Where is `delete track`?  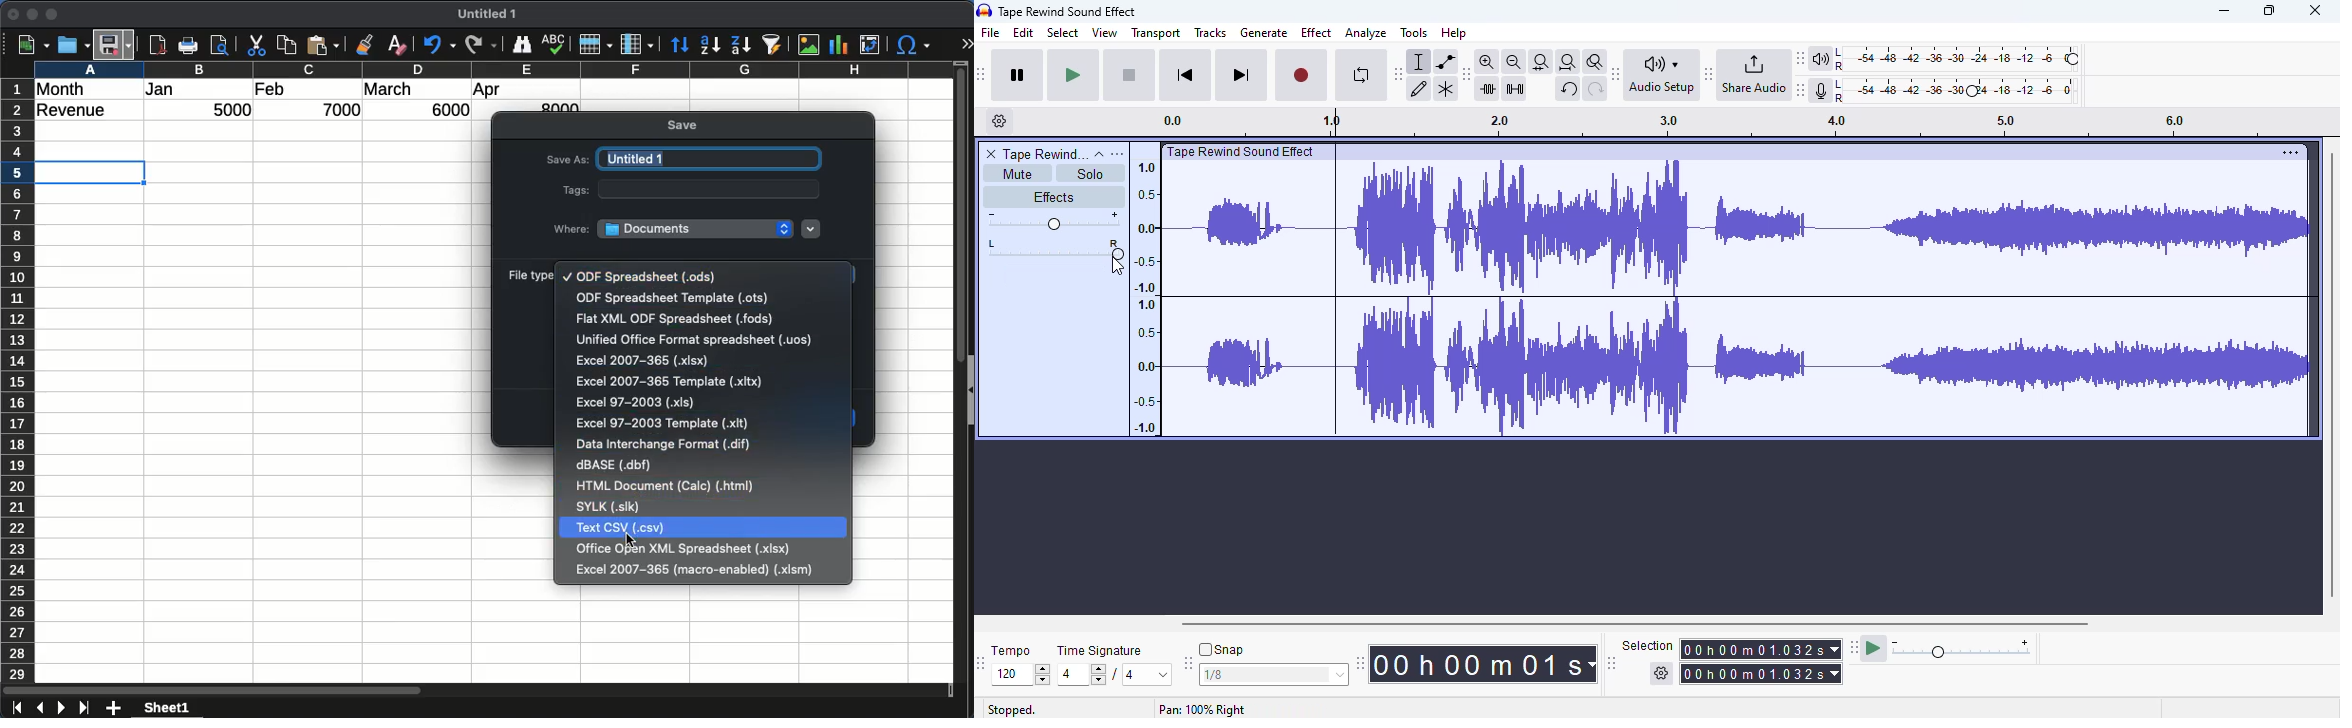
delete track is located at coordinates (992, 154).